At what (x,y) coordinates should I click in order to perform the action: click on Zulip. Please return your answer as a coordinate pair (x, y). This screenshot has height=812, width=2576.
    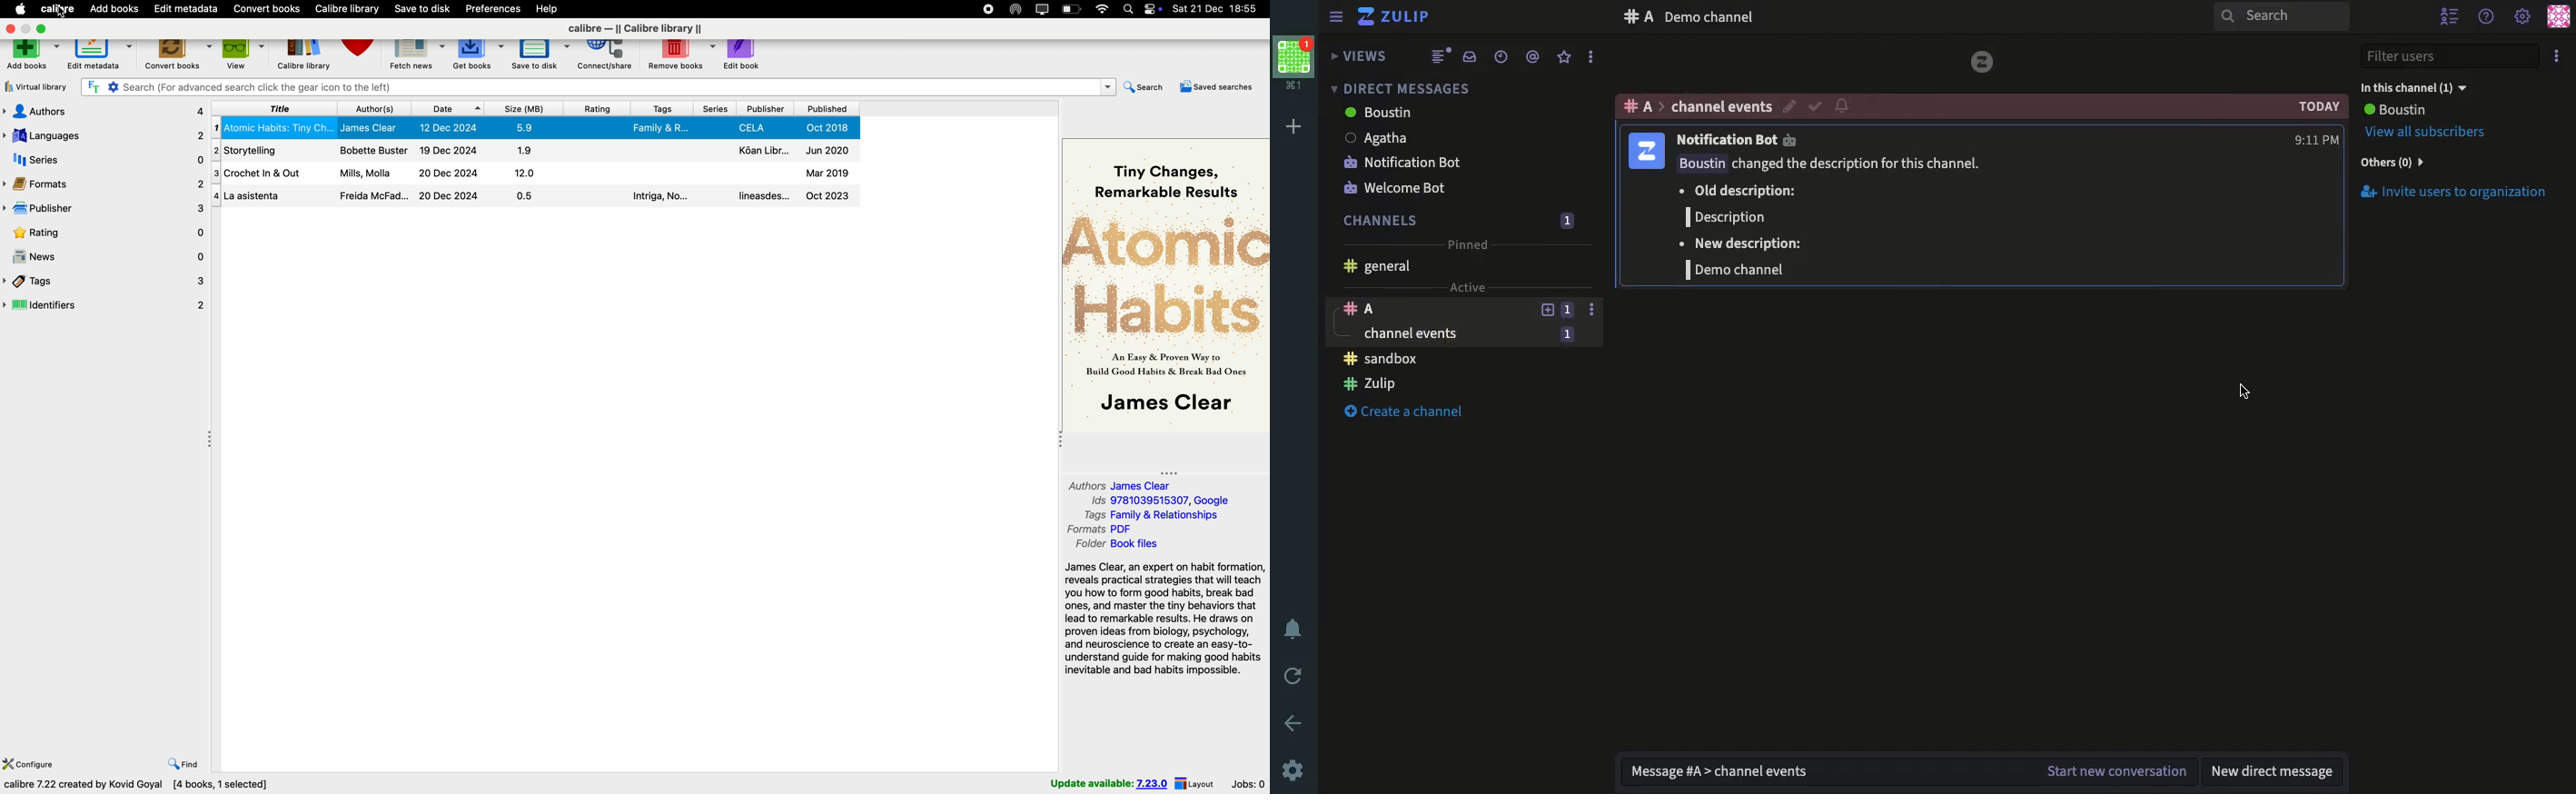
    Looking at the image, I should click on (1397, 18).